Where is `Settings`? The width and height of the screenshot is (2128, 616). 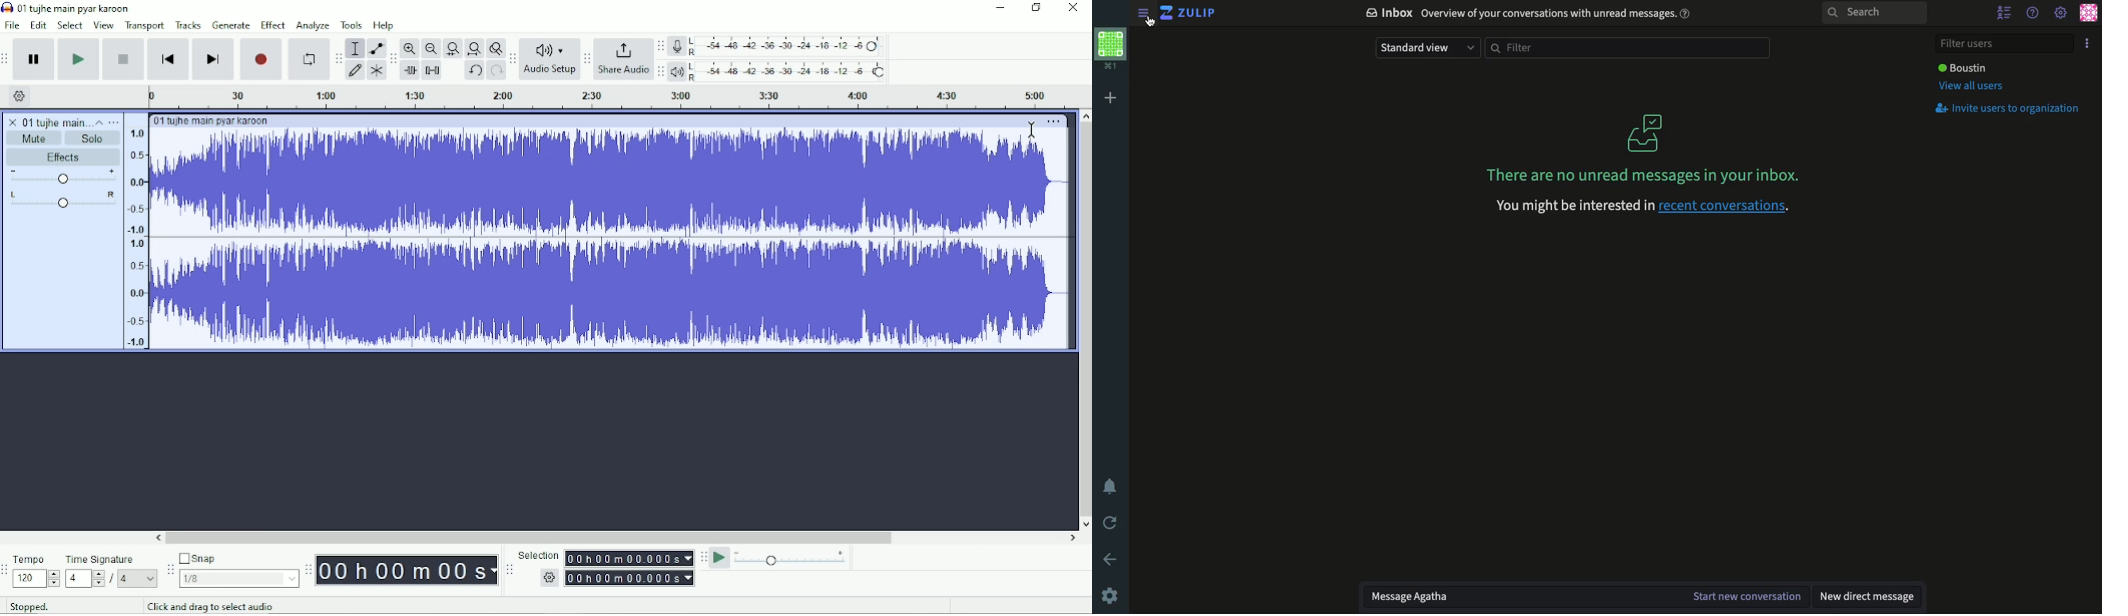
Settings is located at coordinates (1111, 595).